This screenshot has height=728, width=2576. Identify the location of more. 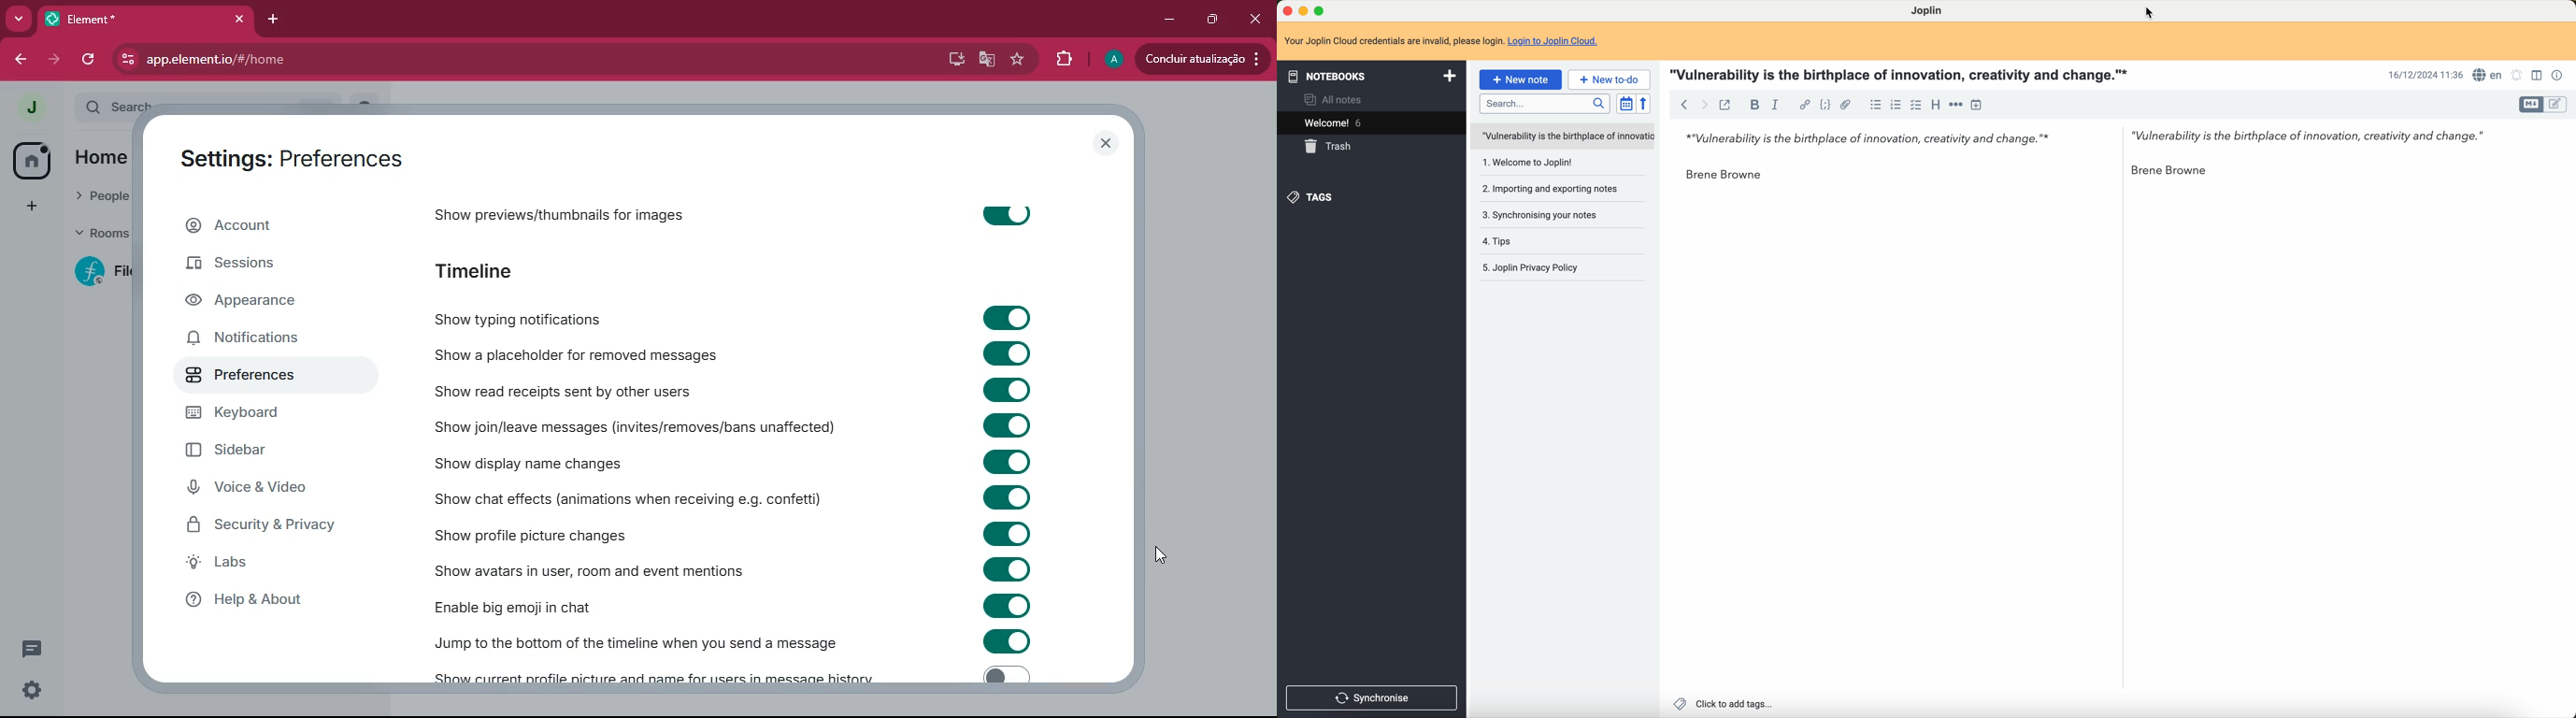
(19, 18).